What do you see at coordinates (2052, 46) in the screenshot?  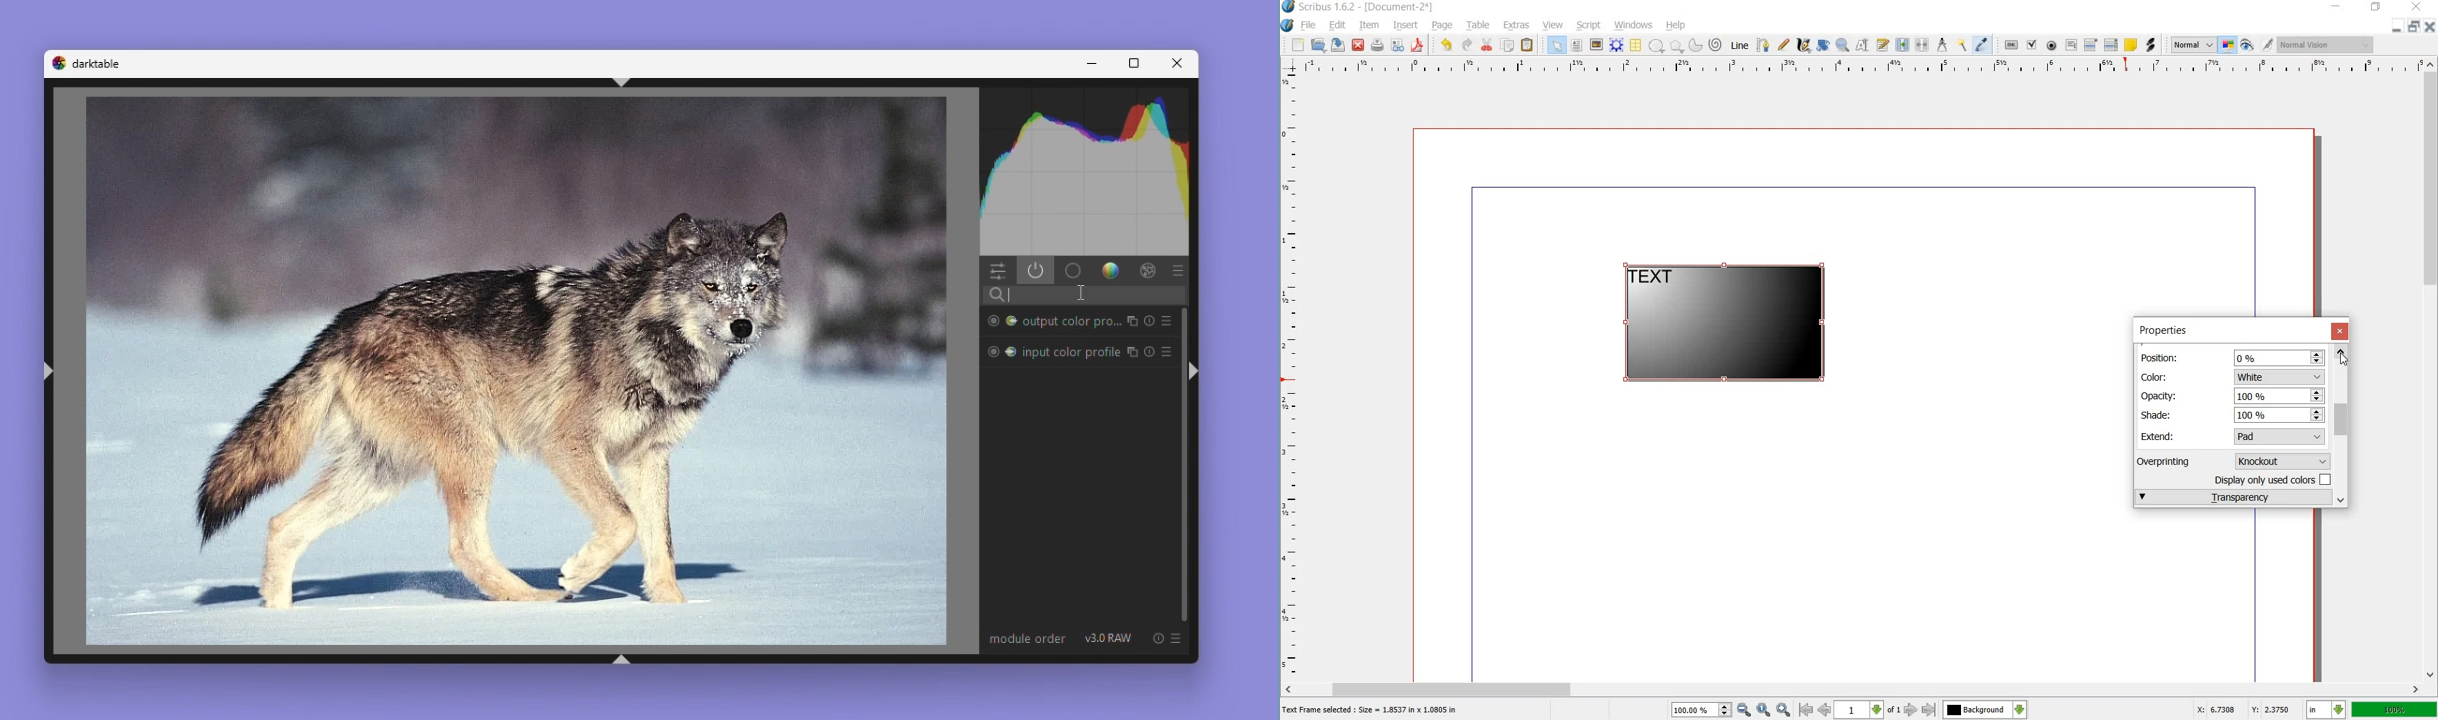 I see `pdf radio button` at bounding box center [2052, 46].